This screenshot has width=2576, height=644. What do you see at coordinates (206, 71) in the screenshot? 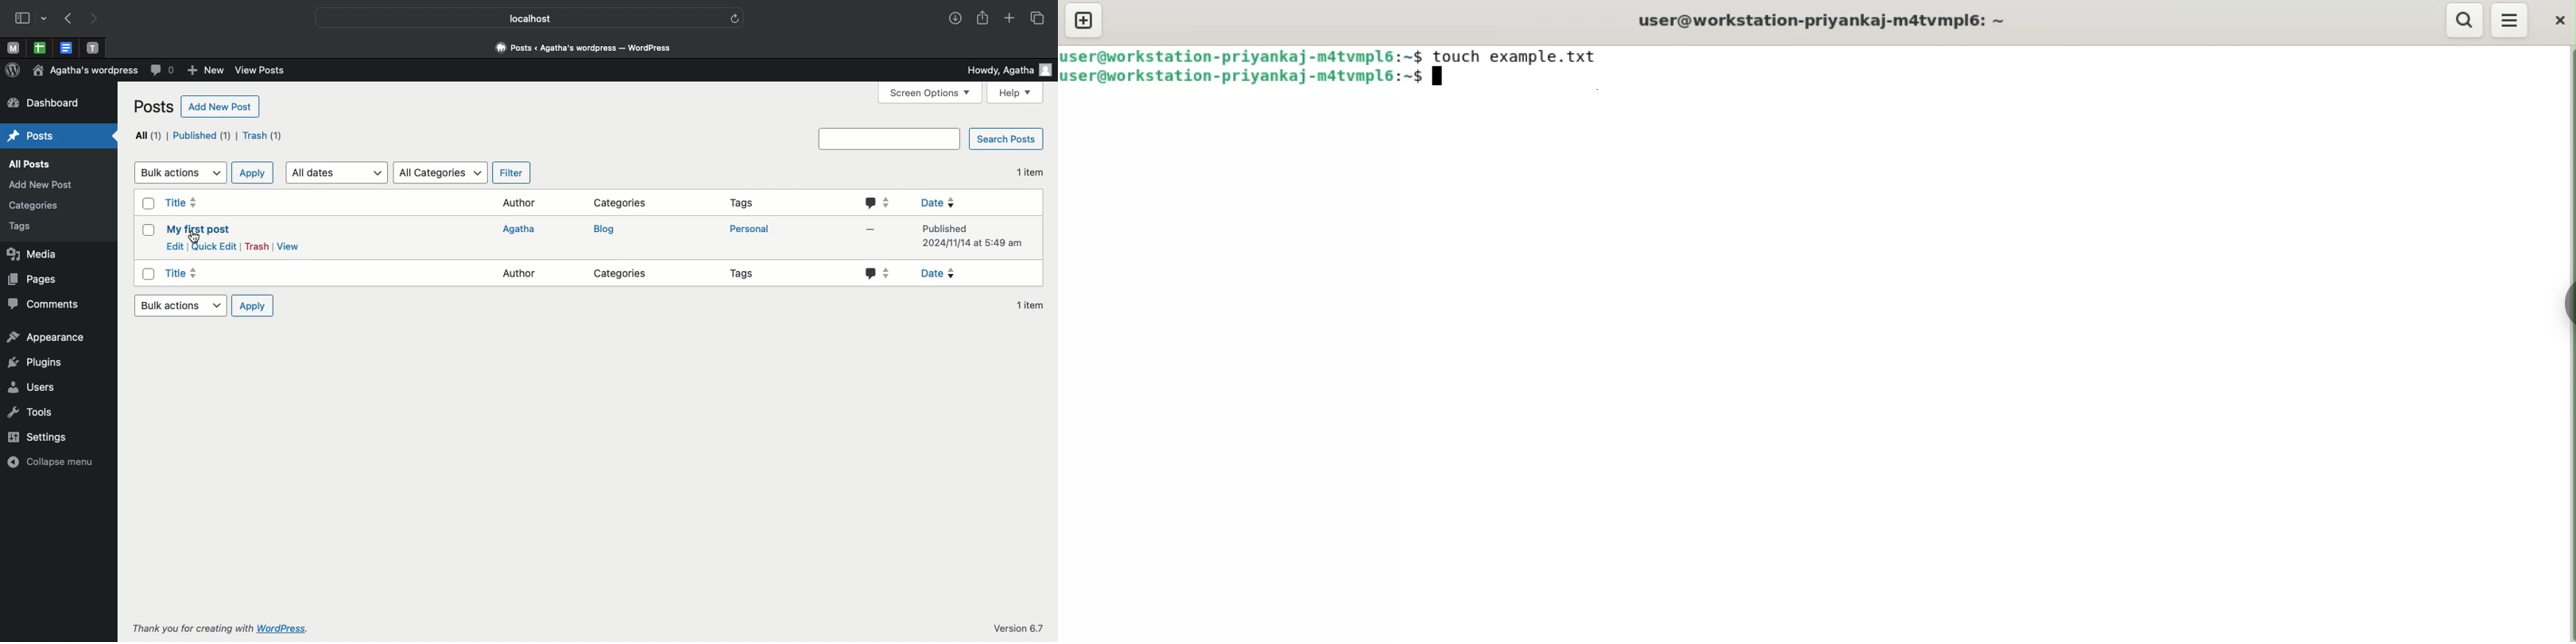
I see `Add new` at bounding box center [206, 71].